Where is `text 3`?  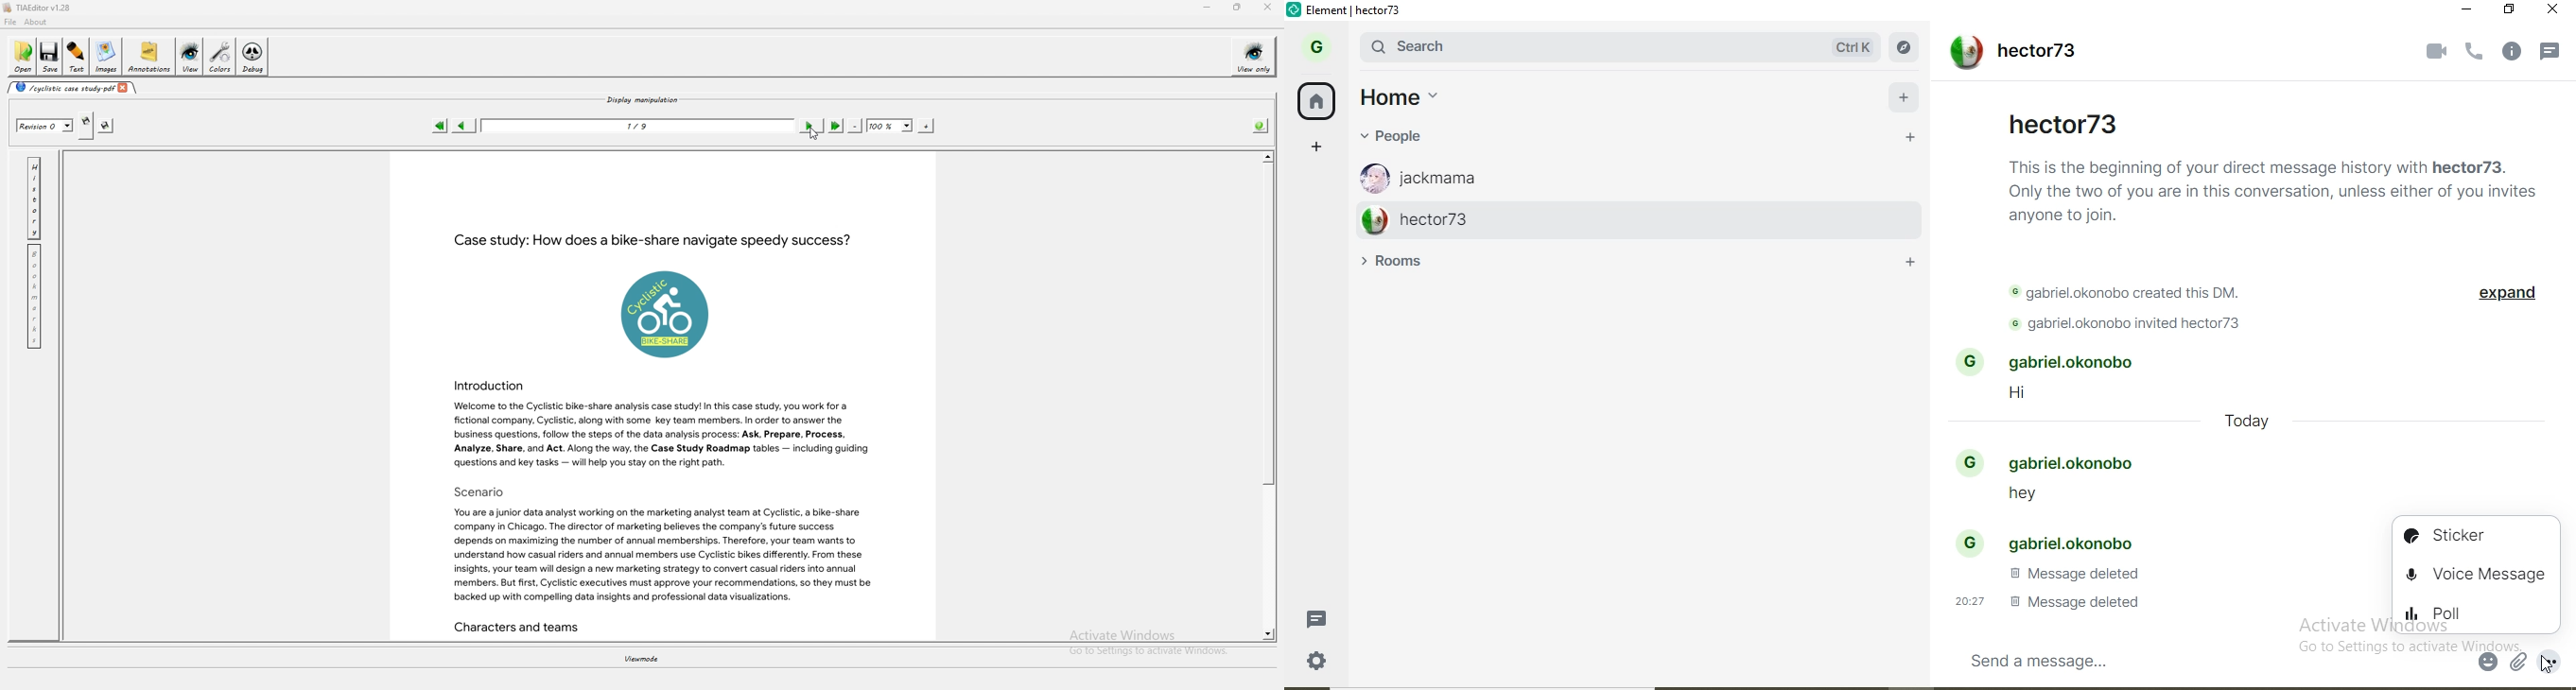
text 3 is located at coordinates (2136, 325).